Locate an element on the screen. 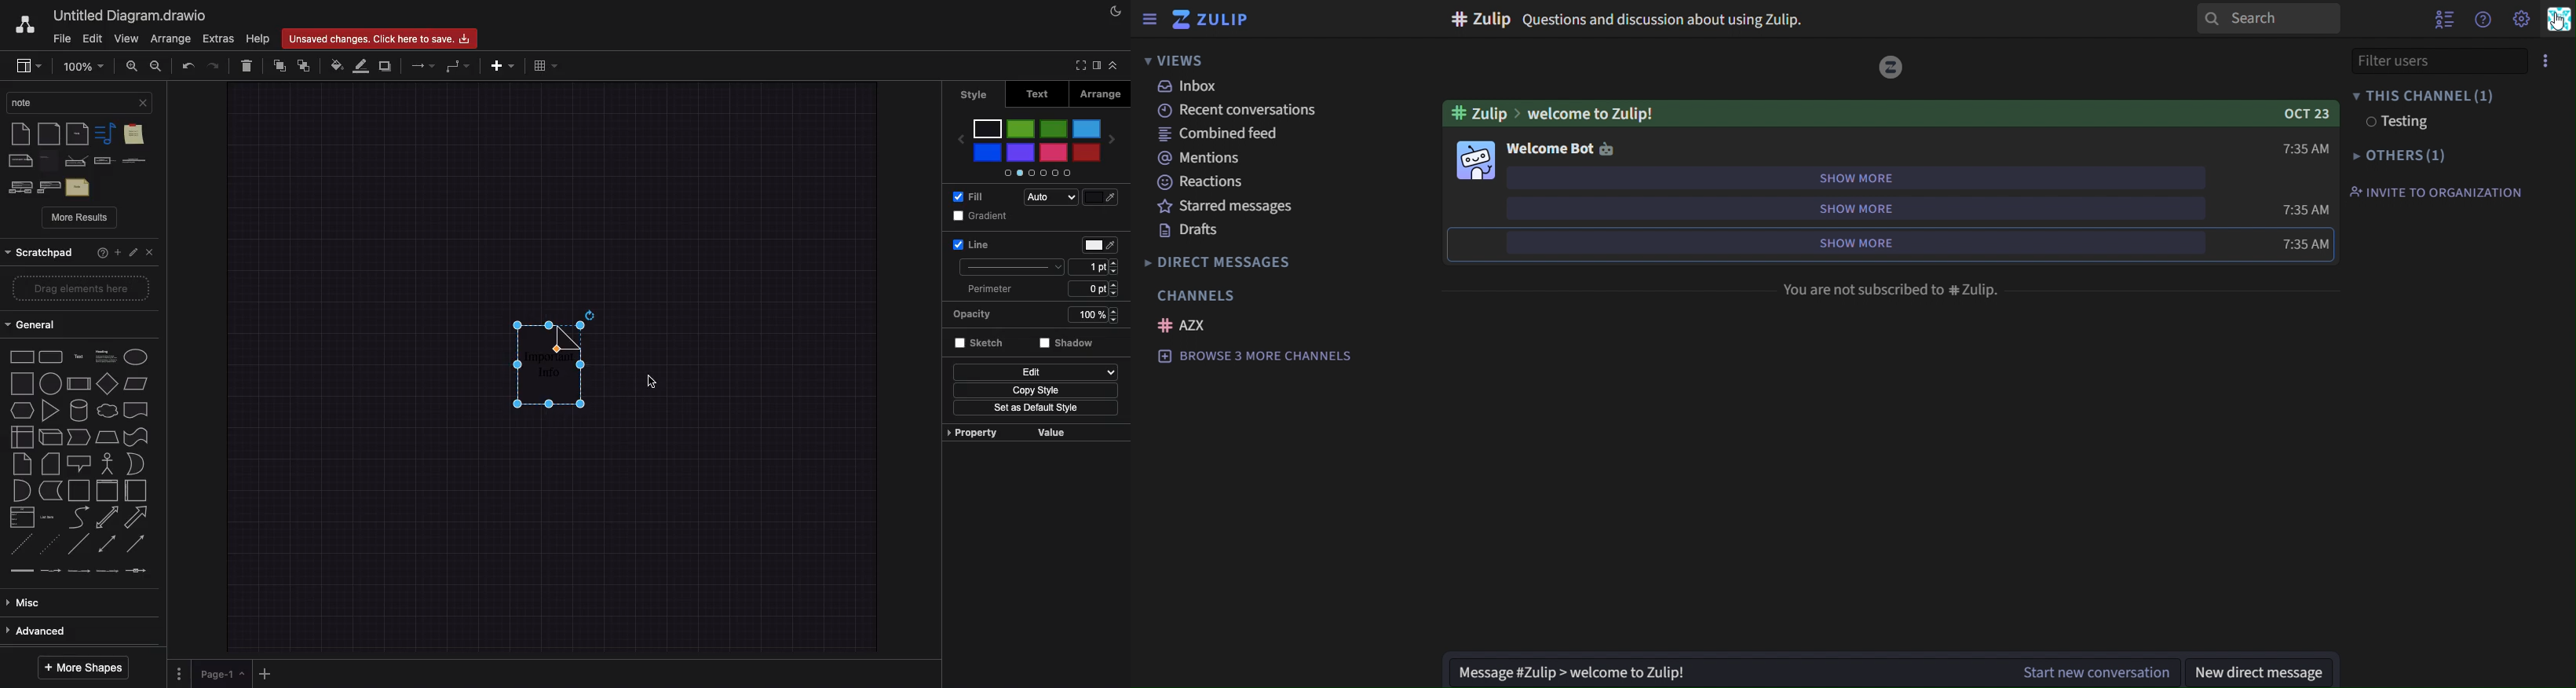 This screenshot has width=2576, height=700. rotate  is located at coordinates (590, 313).